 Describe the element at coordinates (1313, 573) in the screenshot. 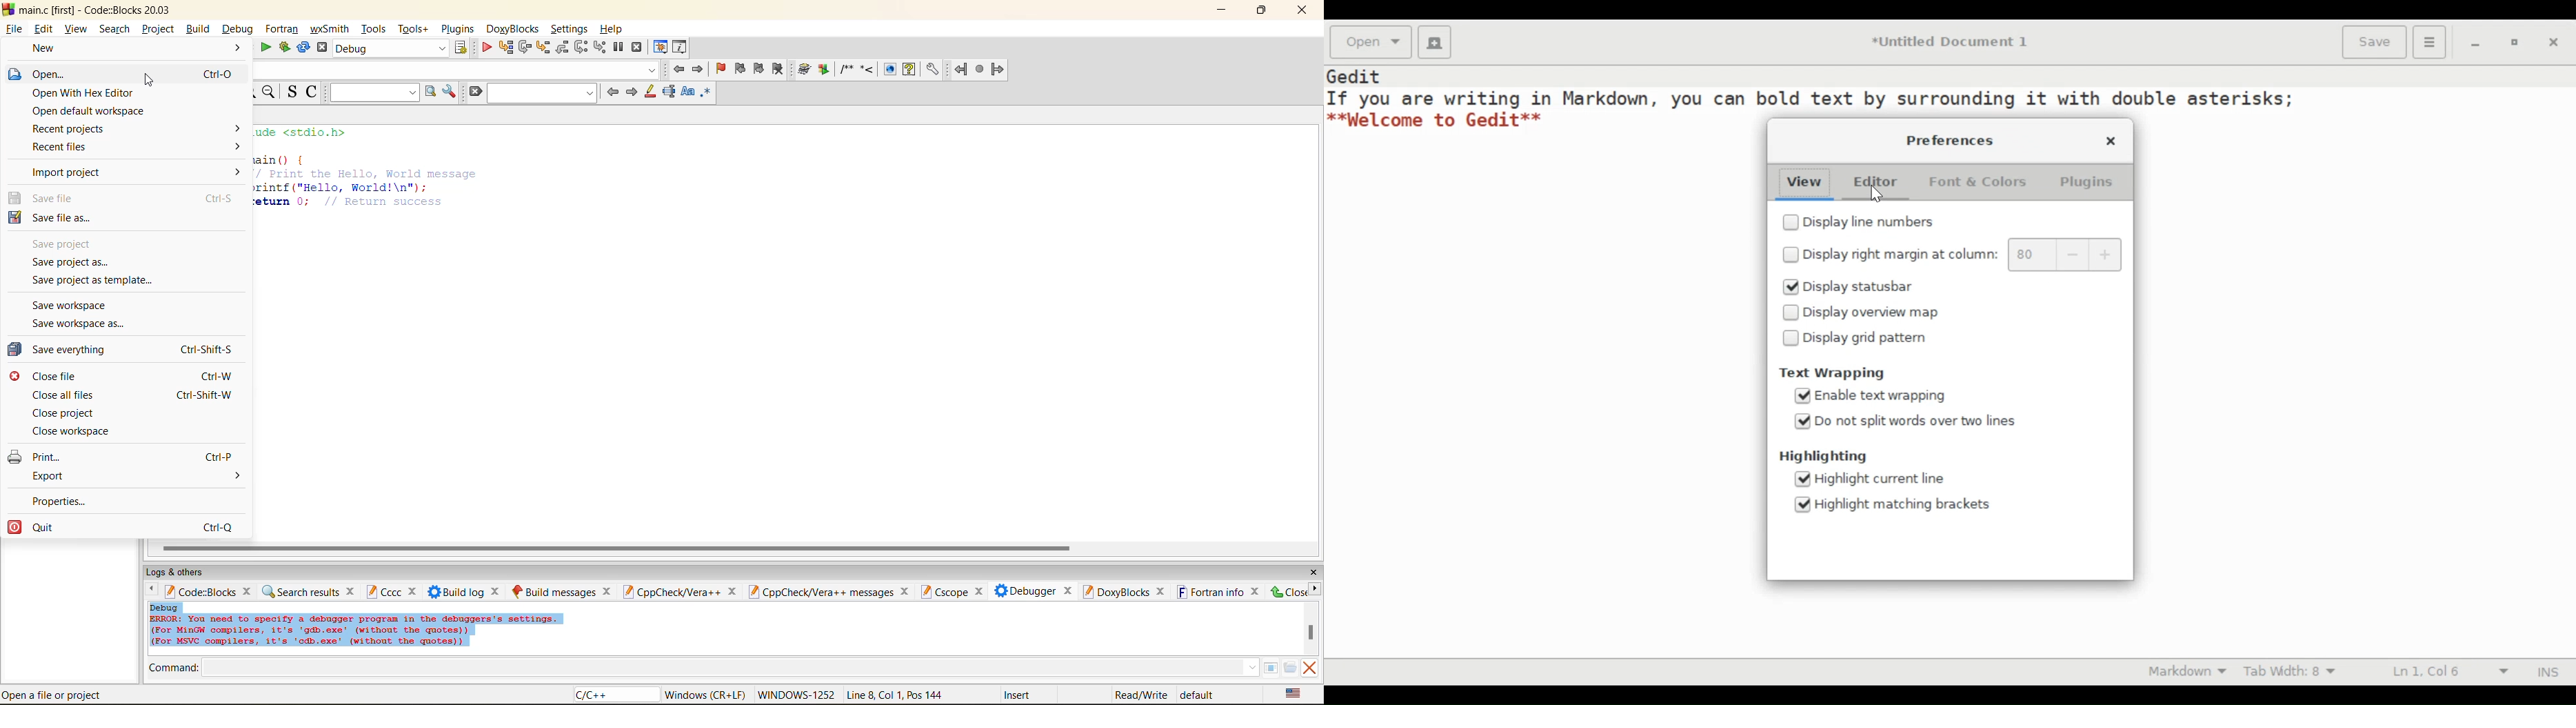

I see `close` at that location.